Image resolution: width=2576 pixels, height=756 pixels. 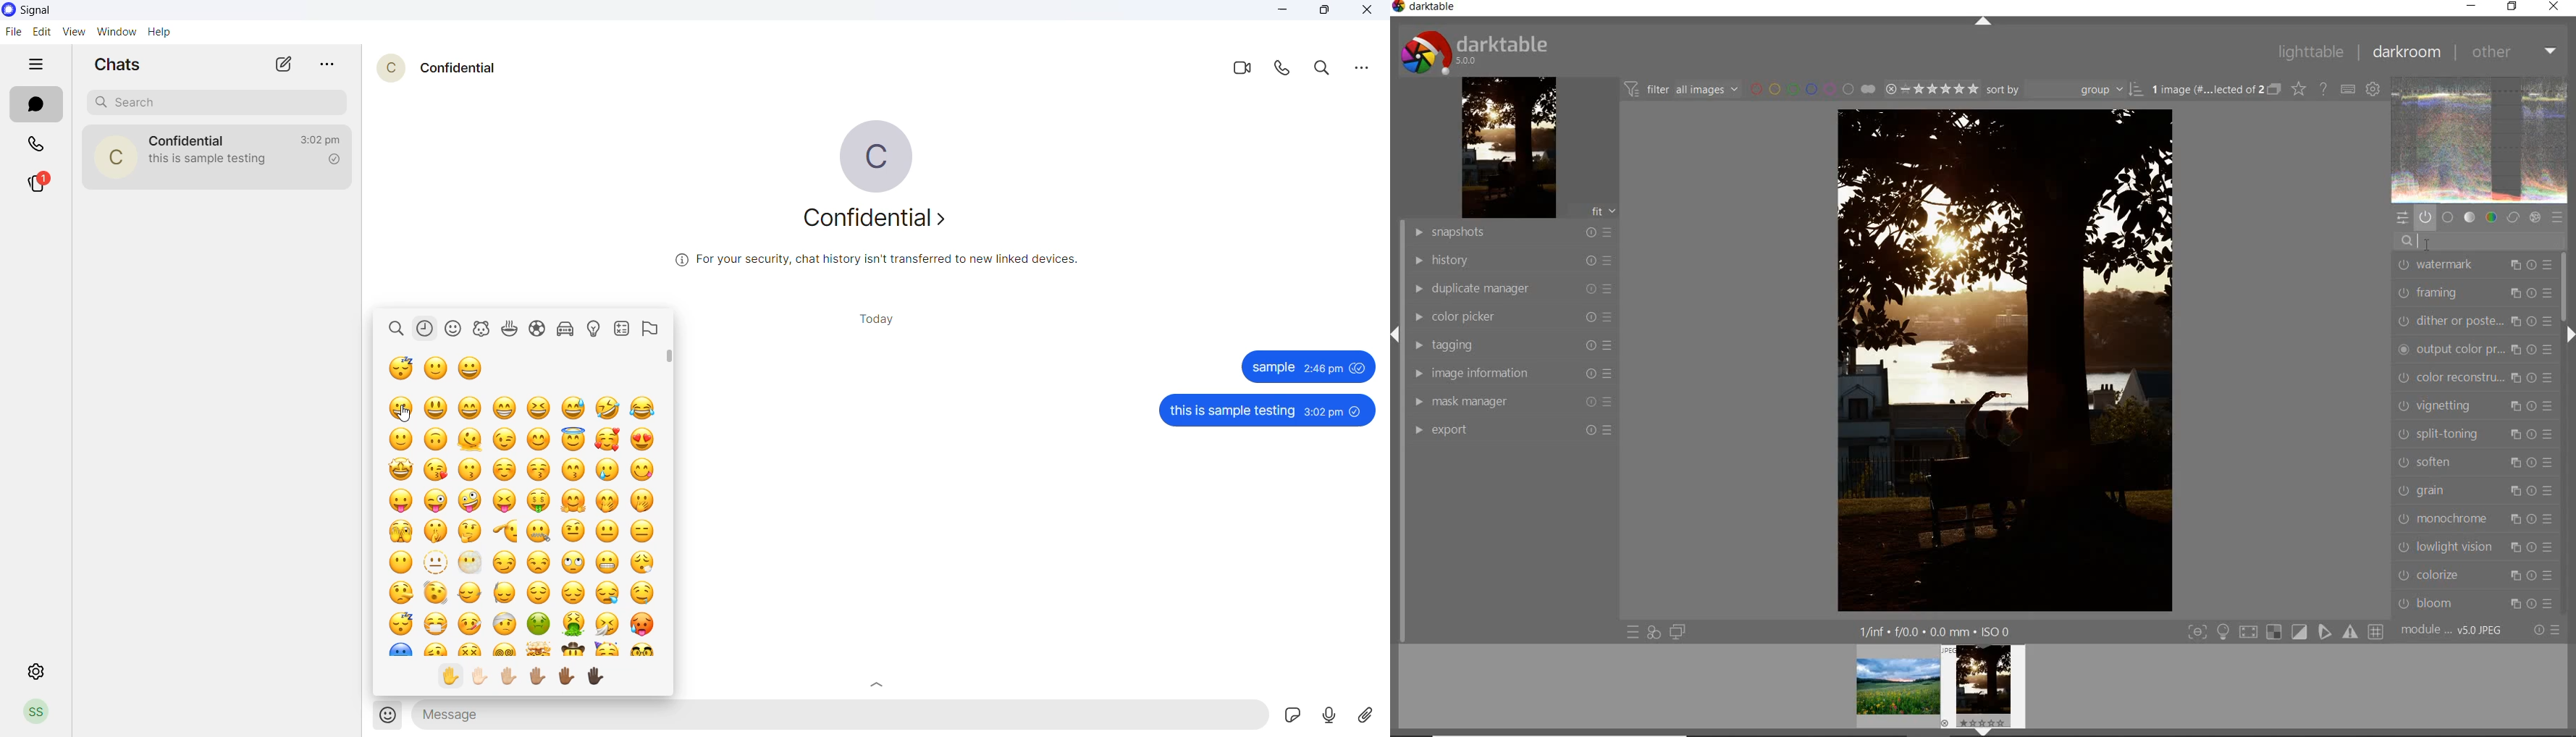 What do you see at coordinates (1938, 630) in the screenshot?
I see `1/fnf f/0.0 0.0 mm ISO 0` at bounding box center [1938, 630].